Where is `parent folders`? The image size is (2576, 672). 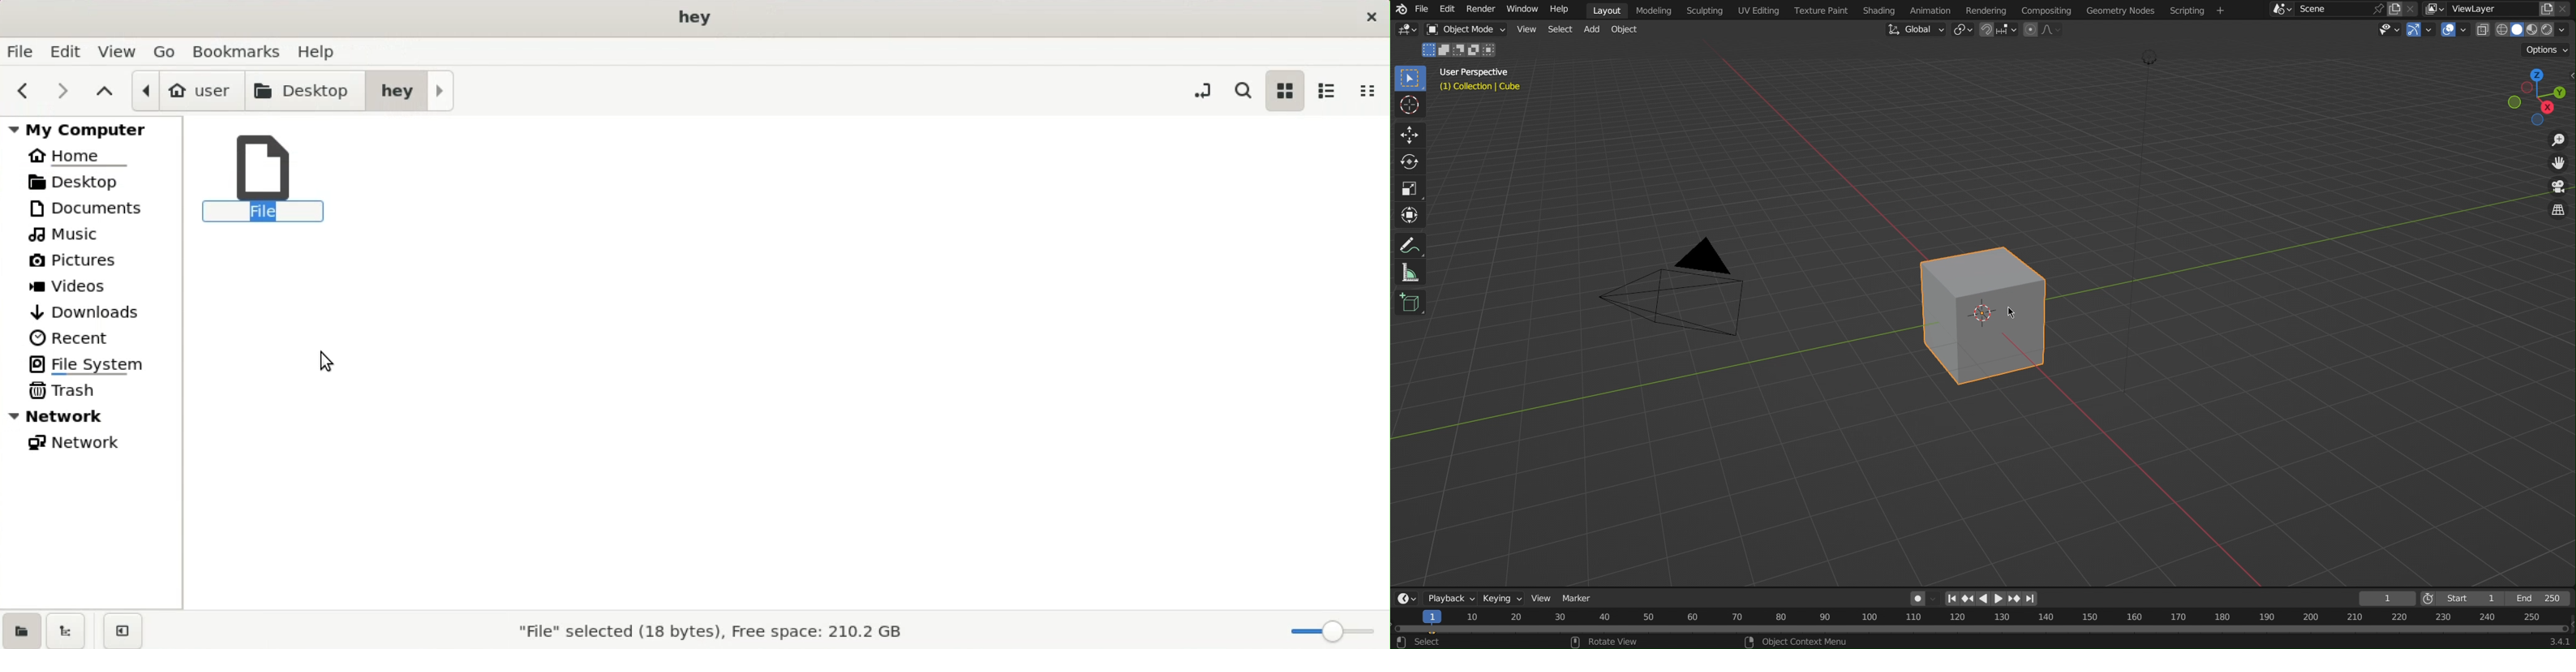
parent folders is located at coordinates (104, 90).